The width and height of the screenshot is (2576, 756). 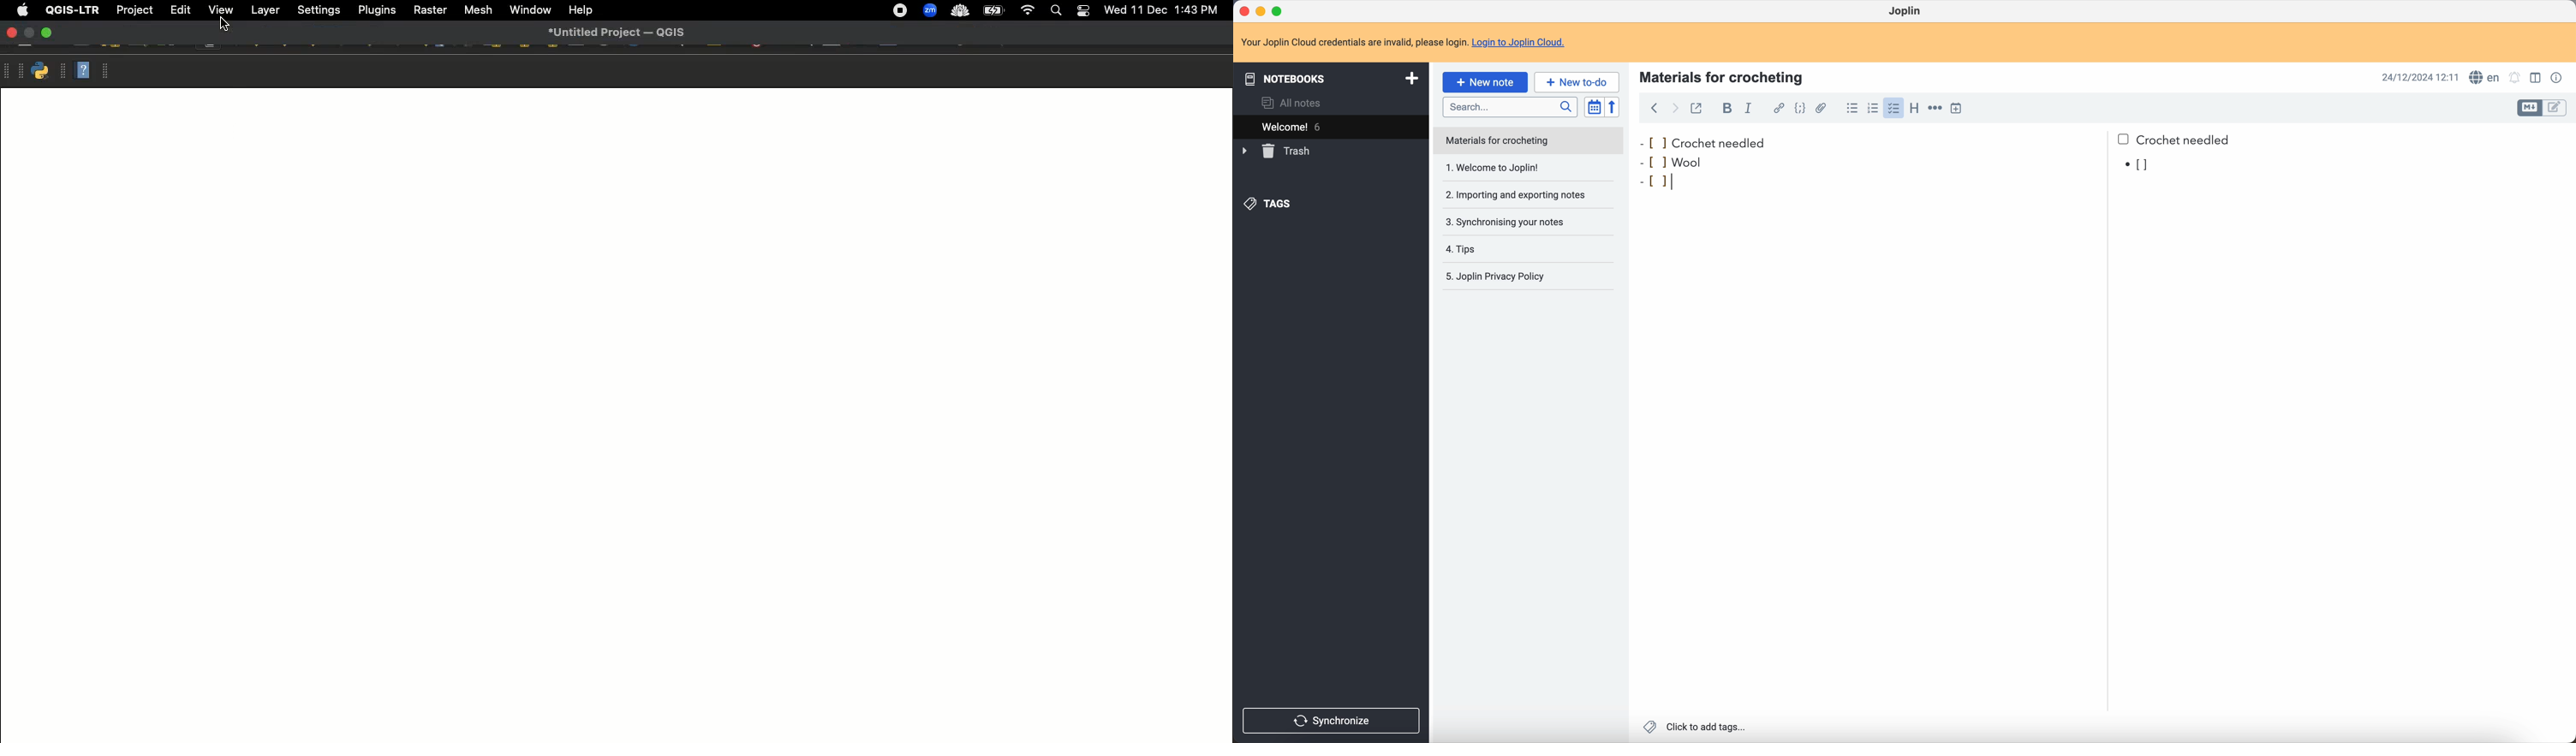 I want to click on attach file, so click(x=1823, y=108).